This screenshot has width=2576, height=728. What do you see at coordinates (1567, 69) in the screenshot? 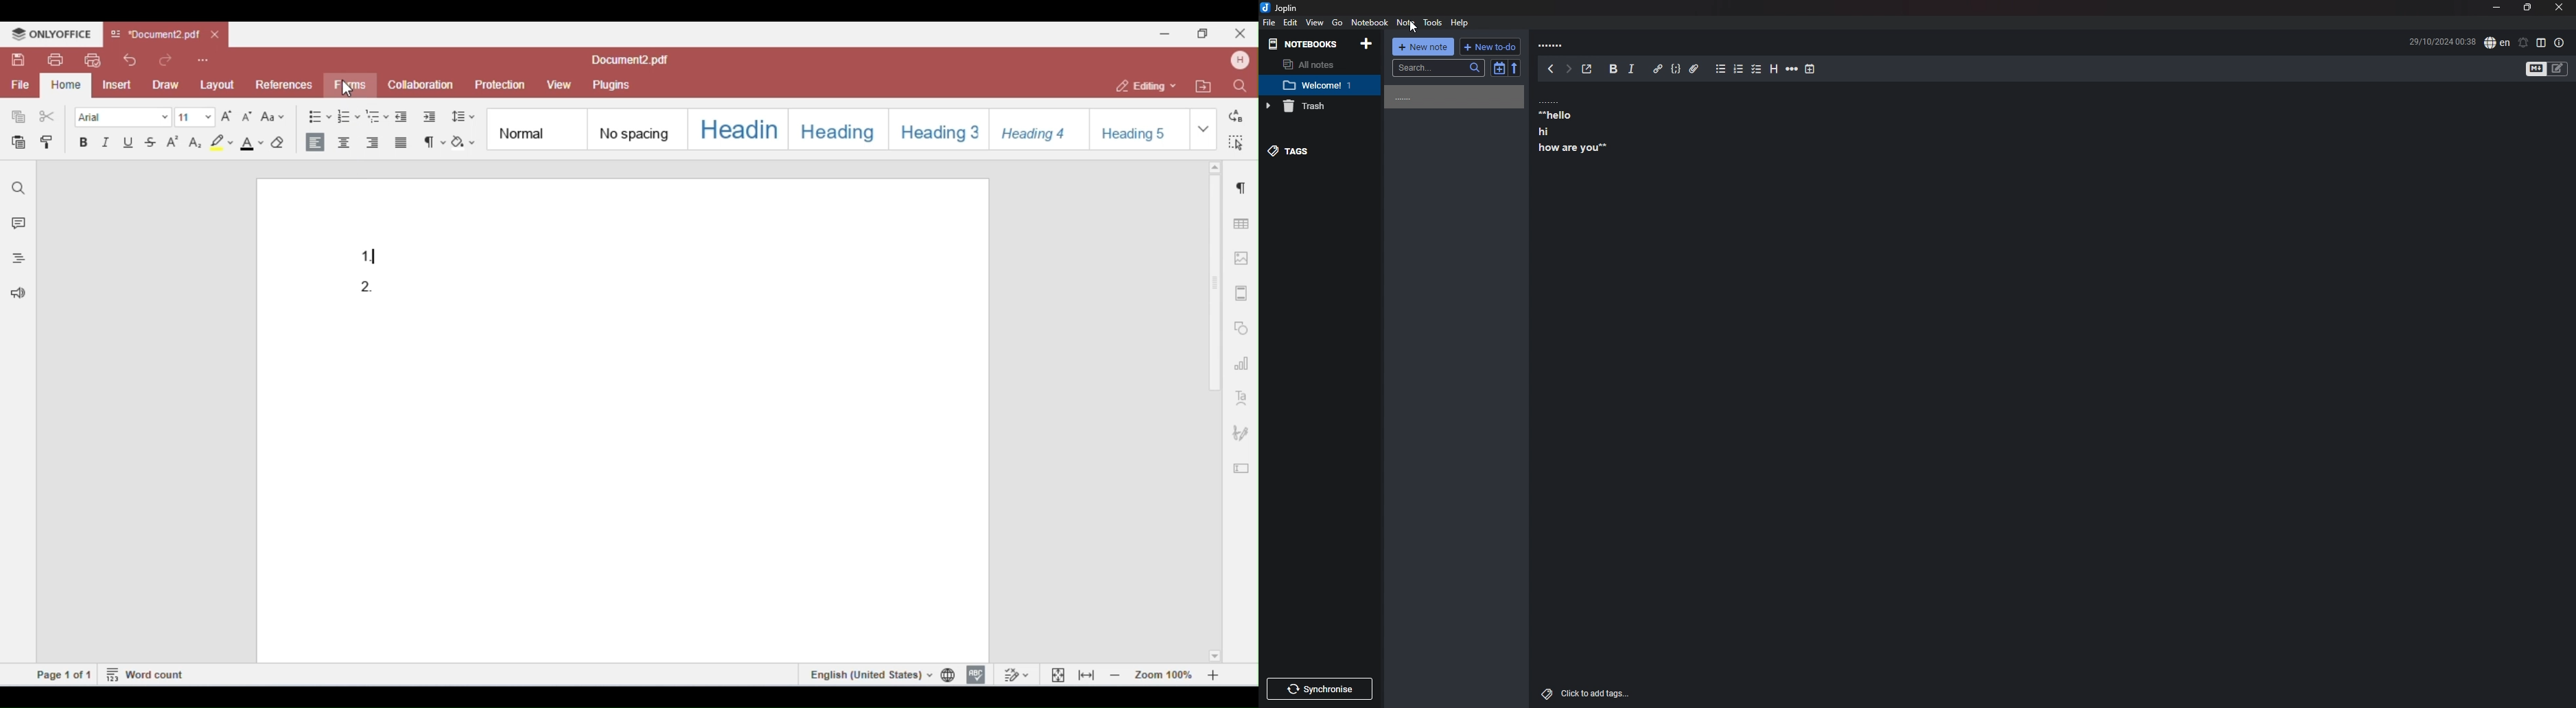
I see `Forward` at bounding box center [1567, 69].